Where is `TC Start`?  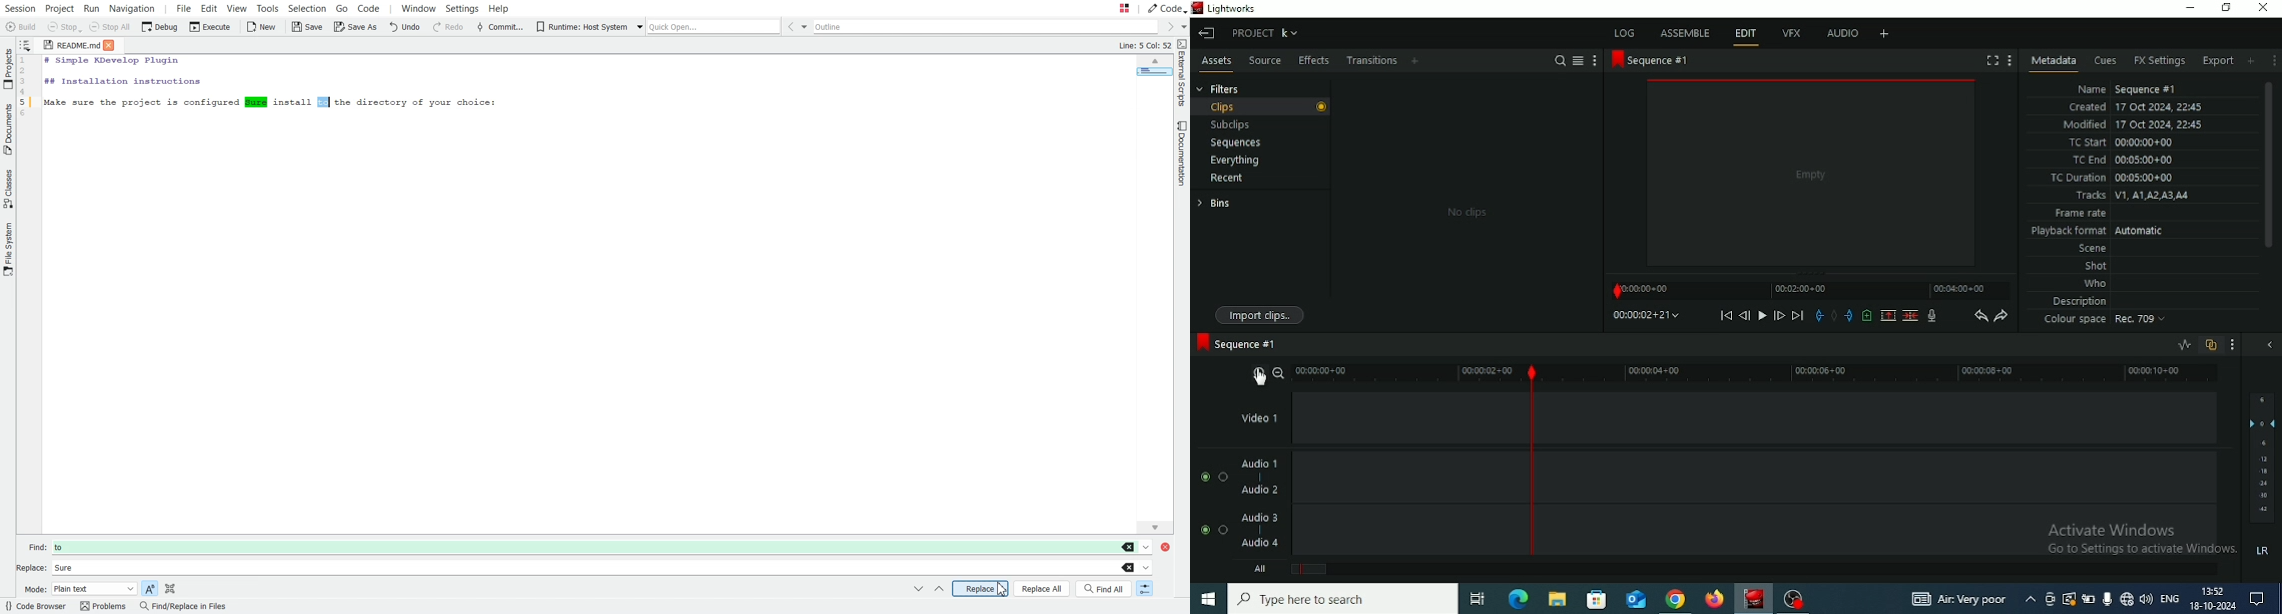 TC Start is located at coordinates (2120, 142).